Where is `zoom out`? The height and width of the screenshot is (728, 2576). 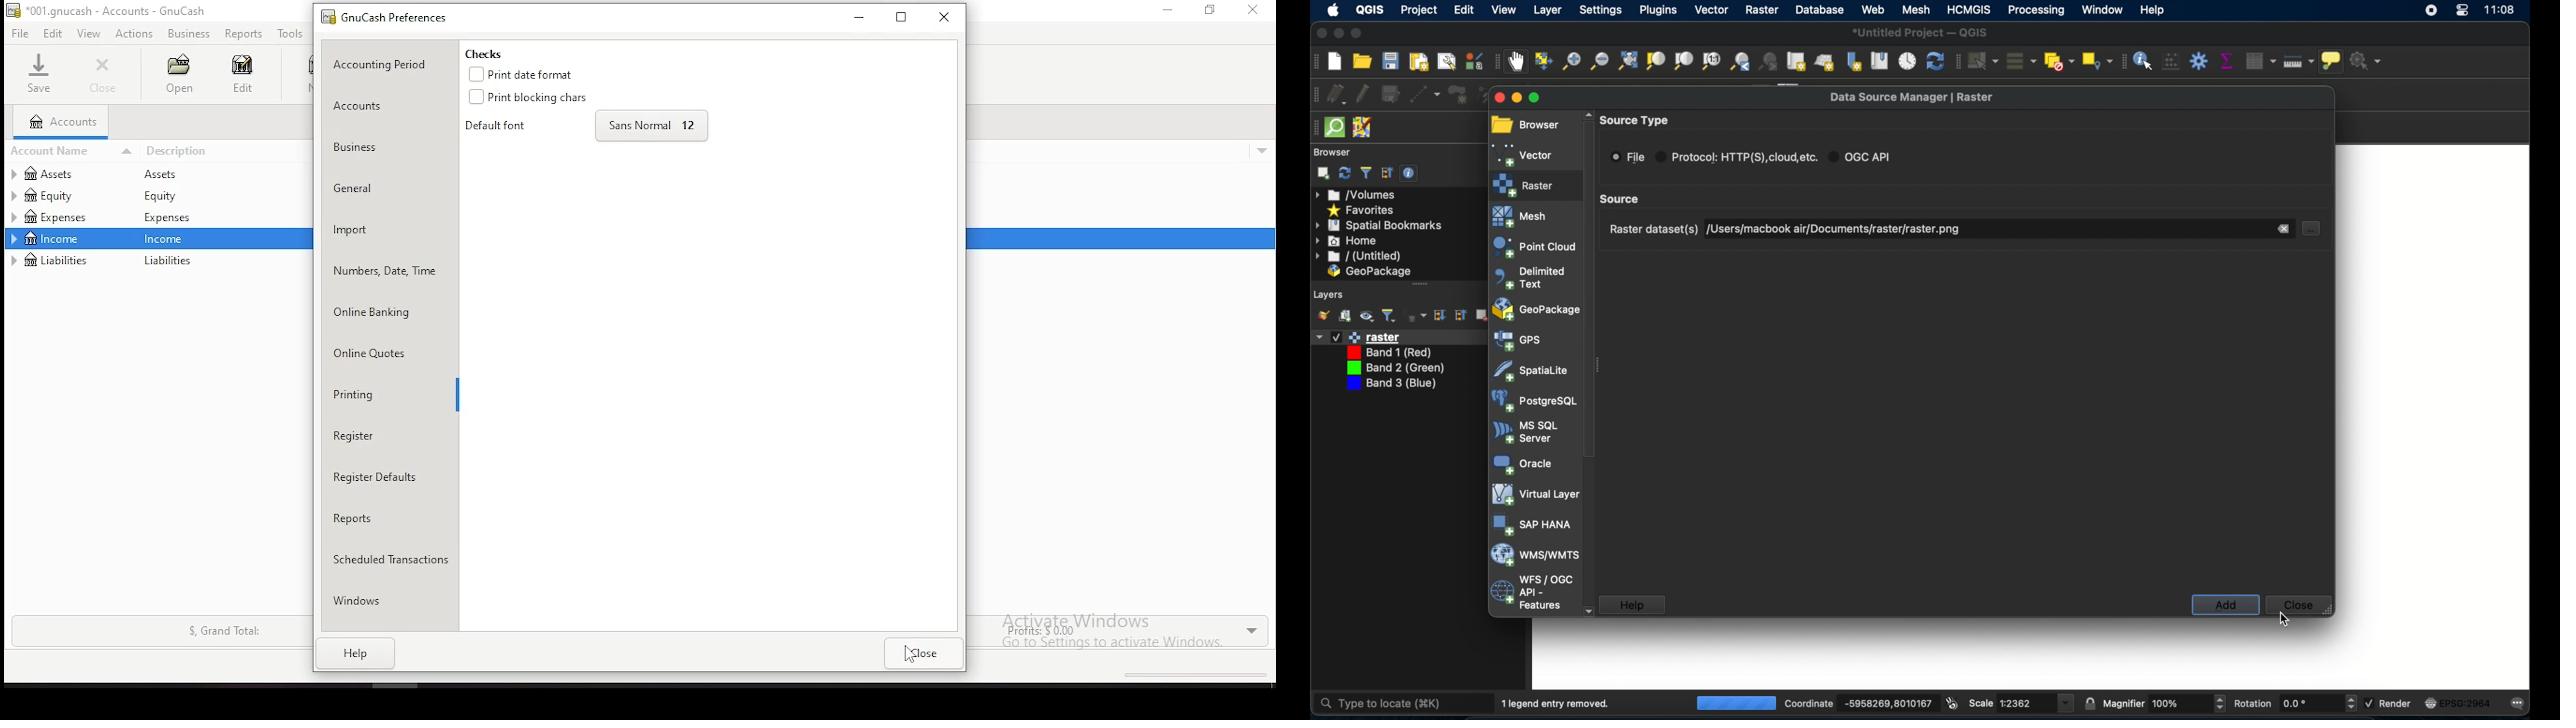 zoom out is located at coordinates (1599, 61).